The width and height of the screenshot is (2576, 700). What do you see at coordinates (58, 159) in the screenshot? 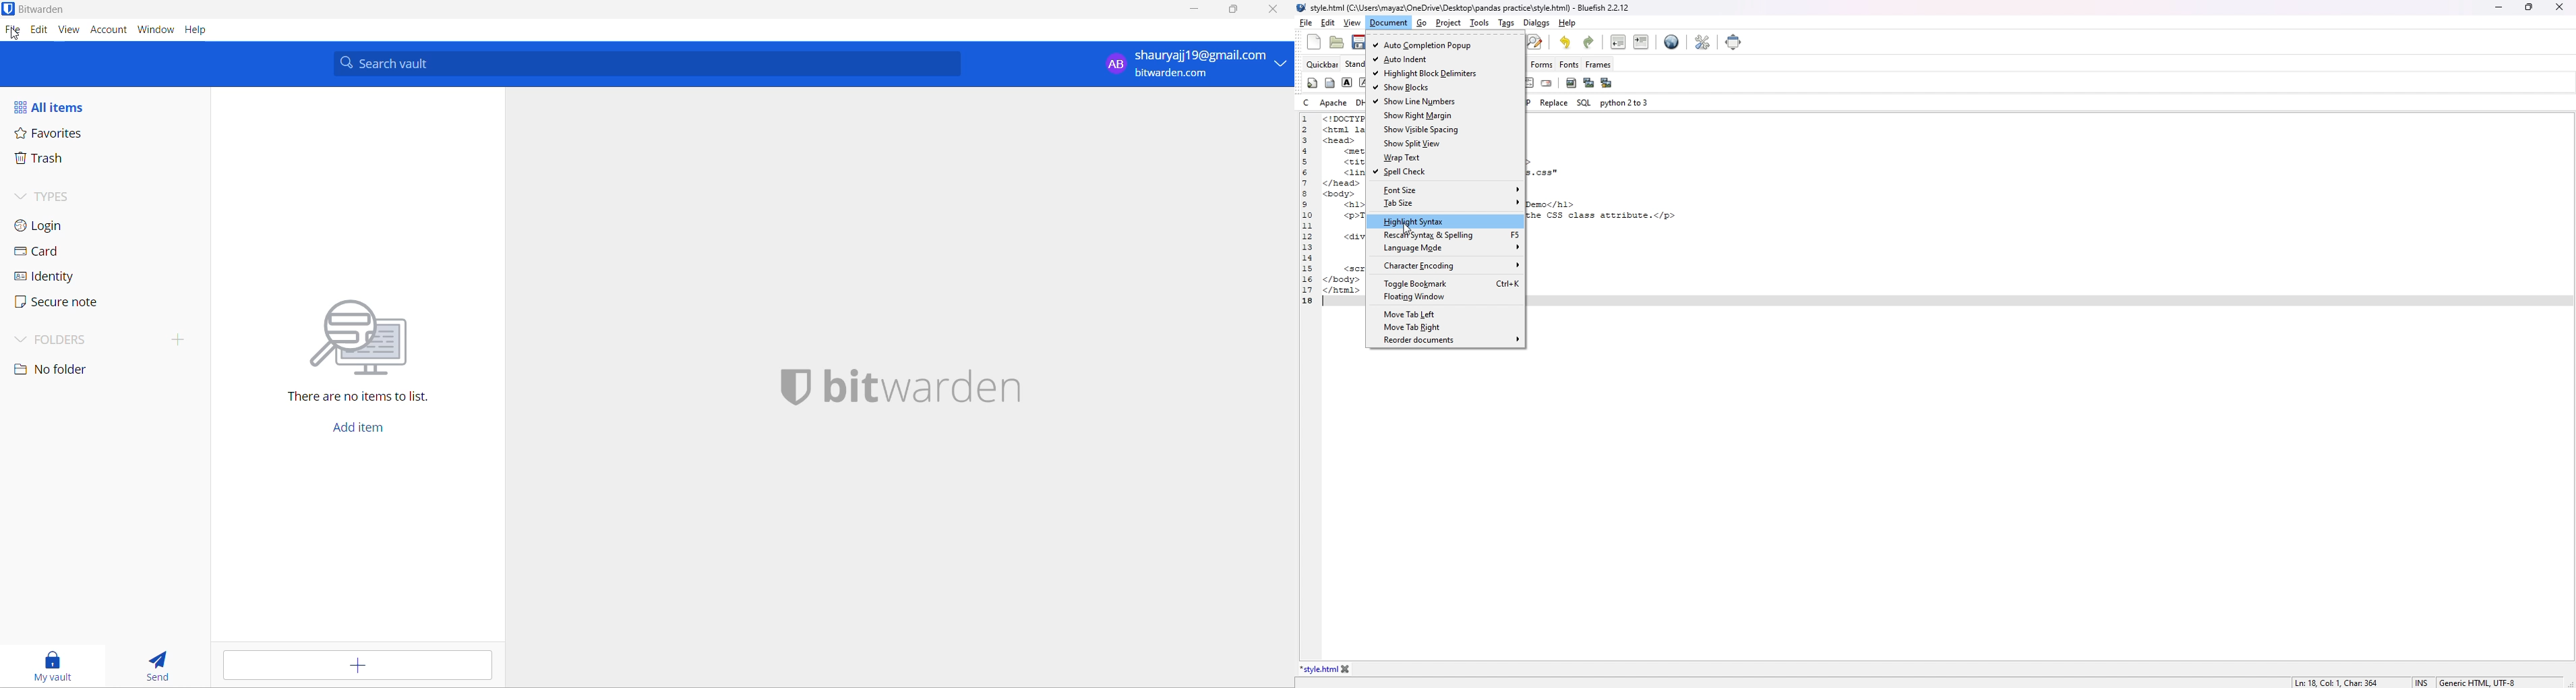
I see `trash` at bounding box center [58, 159].